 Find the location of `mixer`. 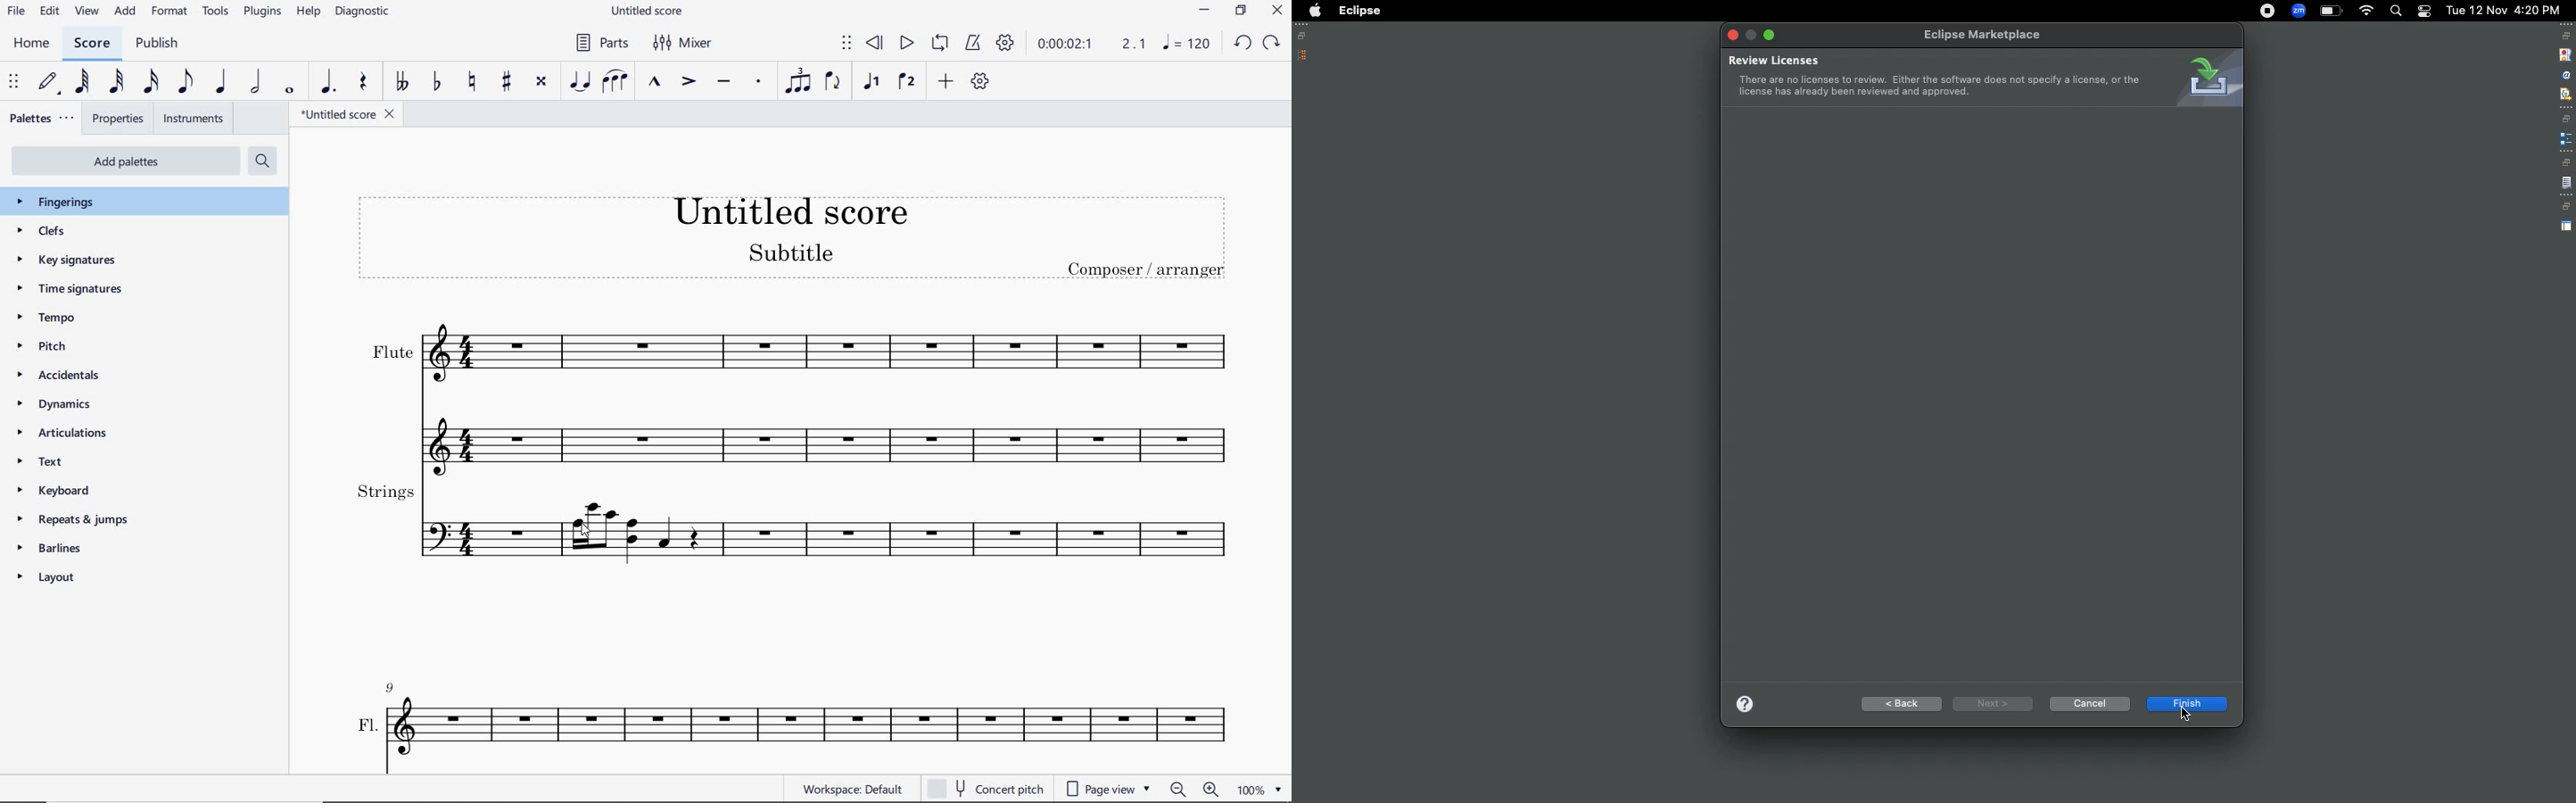

mixer is located at coordinates (682, 43).